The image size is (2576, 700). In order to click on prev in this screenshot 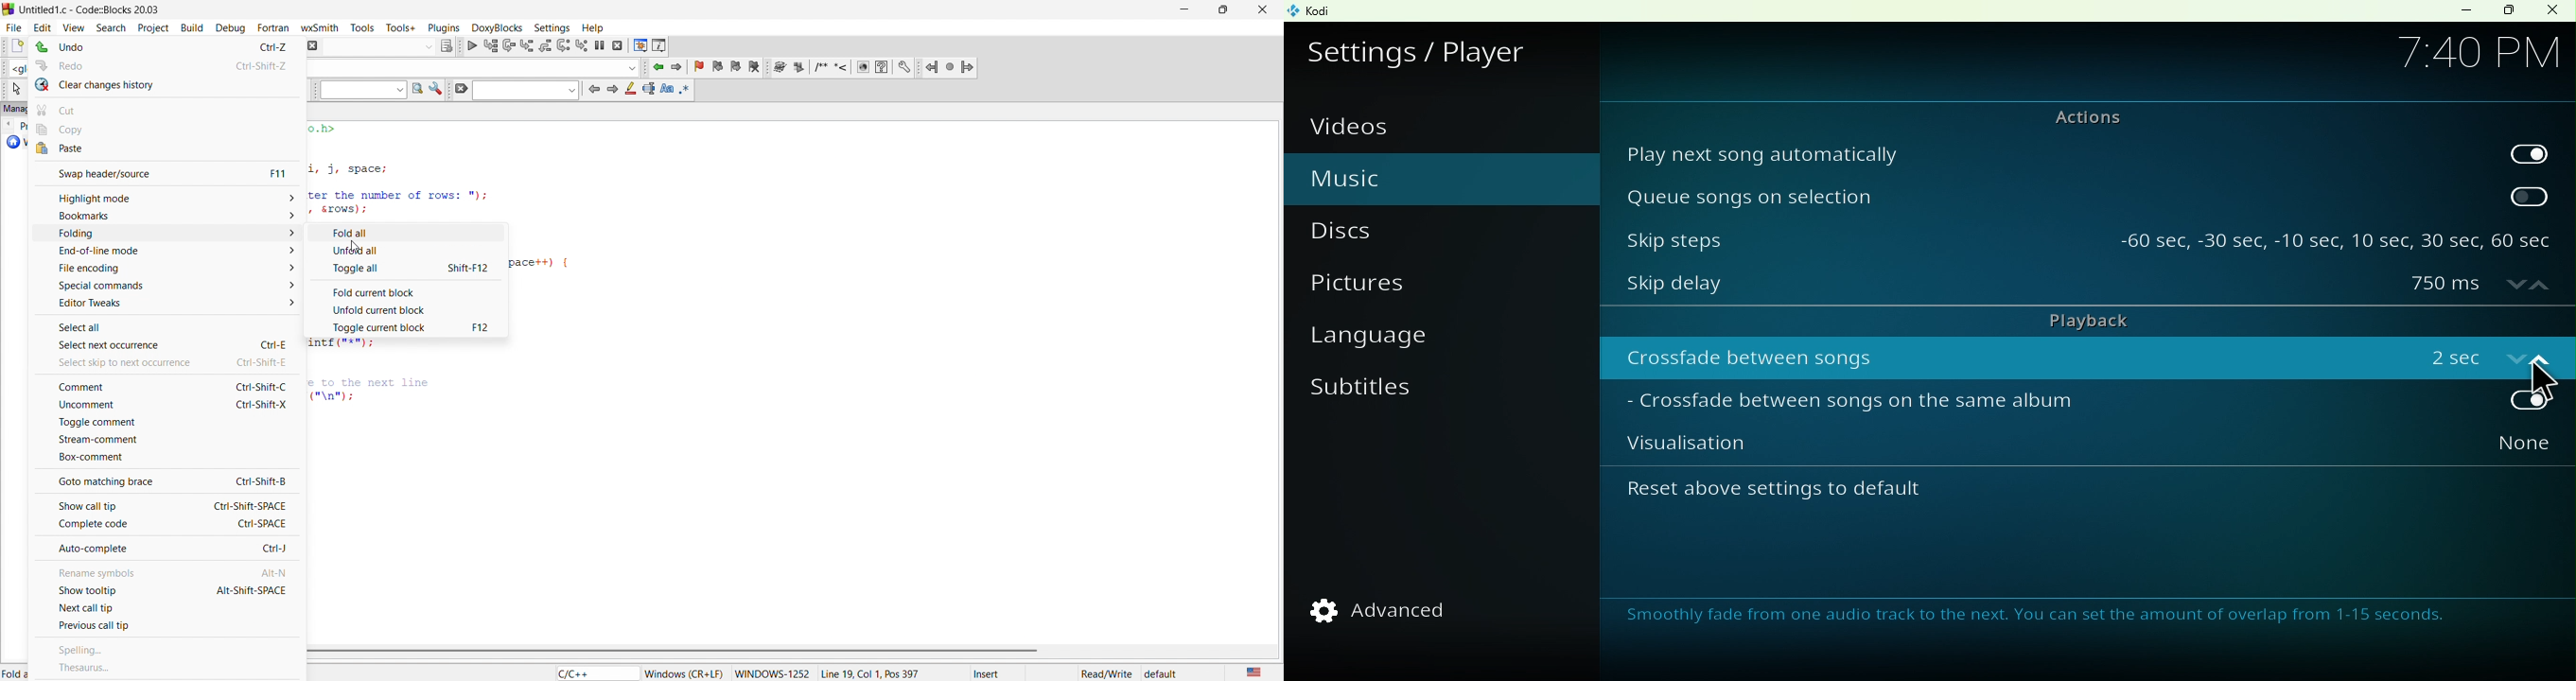, I will do `click(593, 89)`.